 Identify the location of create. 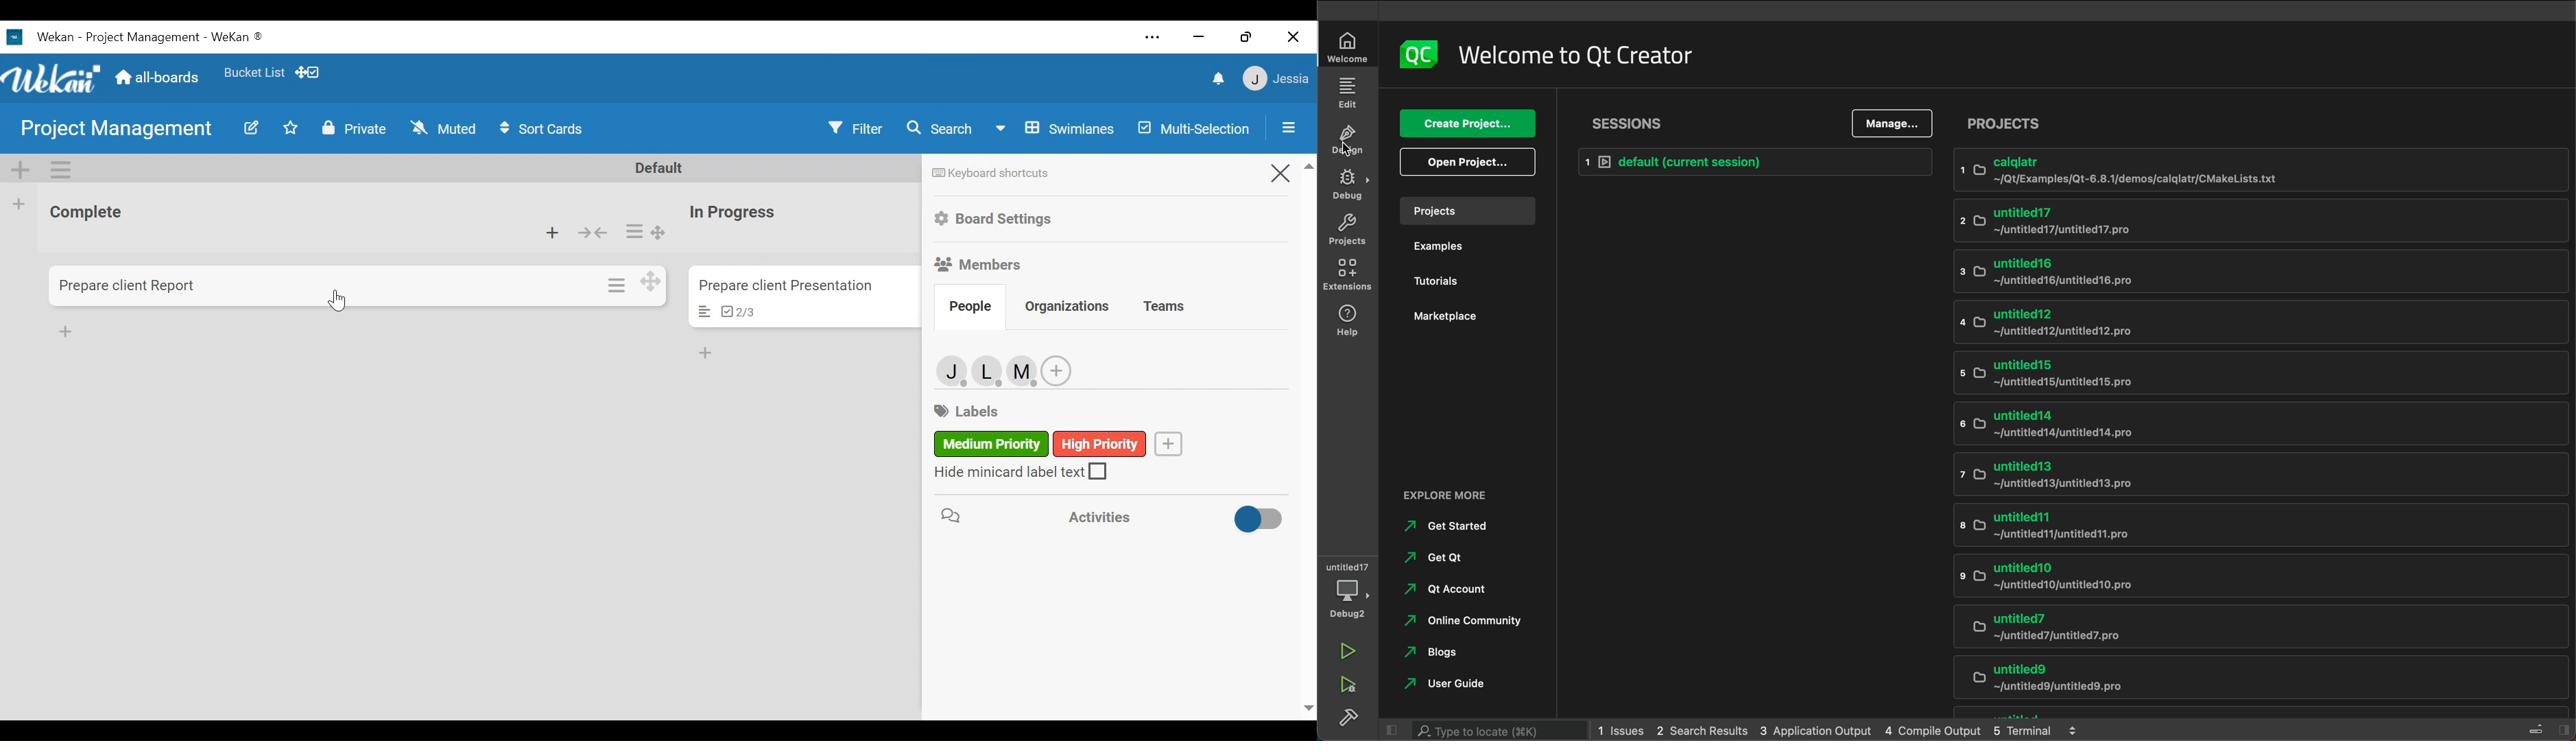
(1469, 124).